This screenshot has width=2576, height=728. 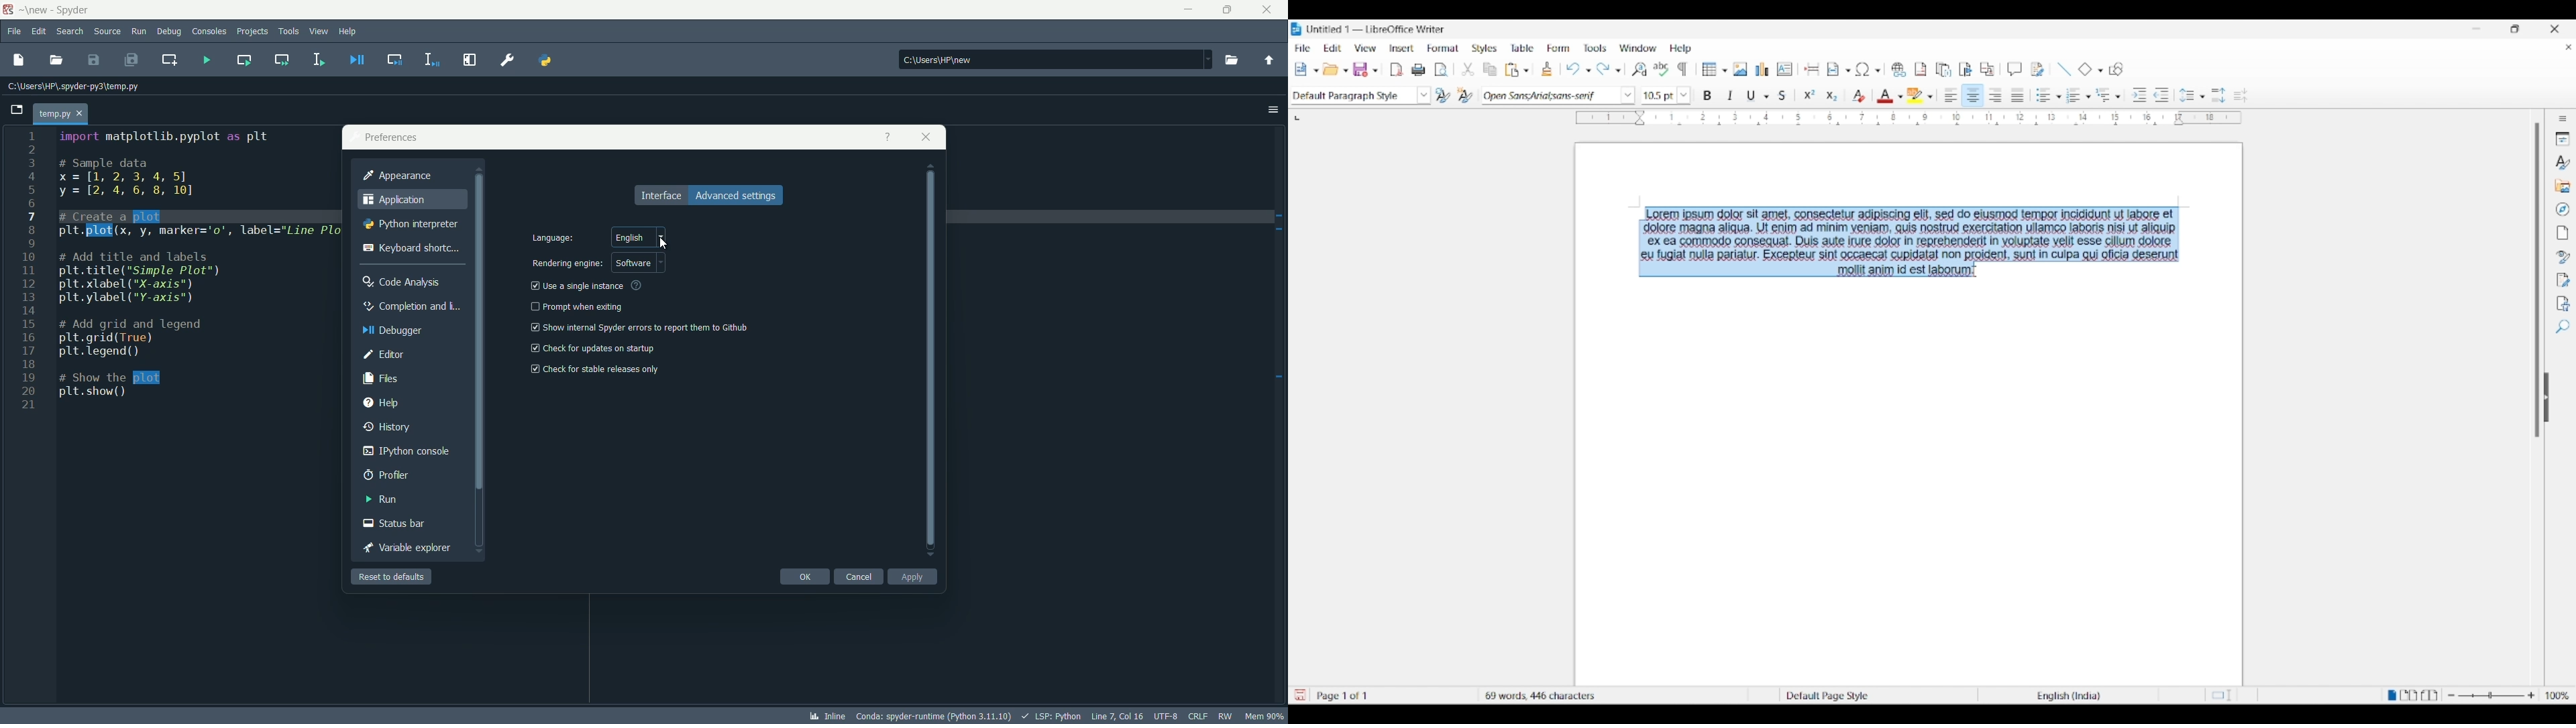 What do you see at coordinates (72, 11) in the screenshot?
I see `app name` at bounding box center [72, 11].